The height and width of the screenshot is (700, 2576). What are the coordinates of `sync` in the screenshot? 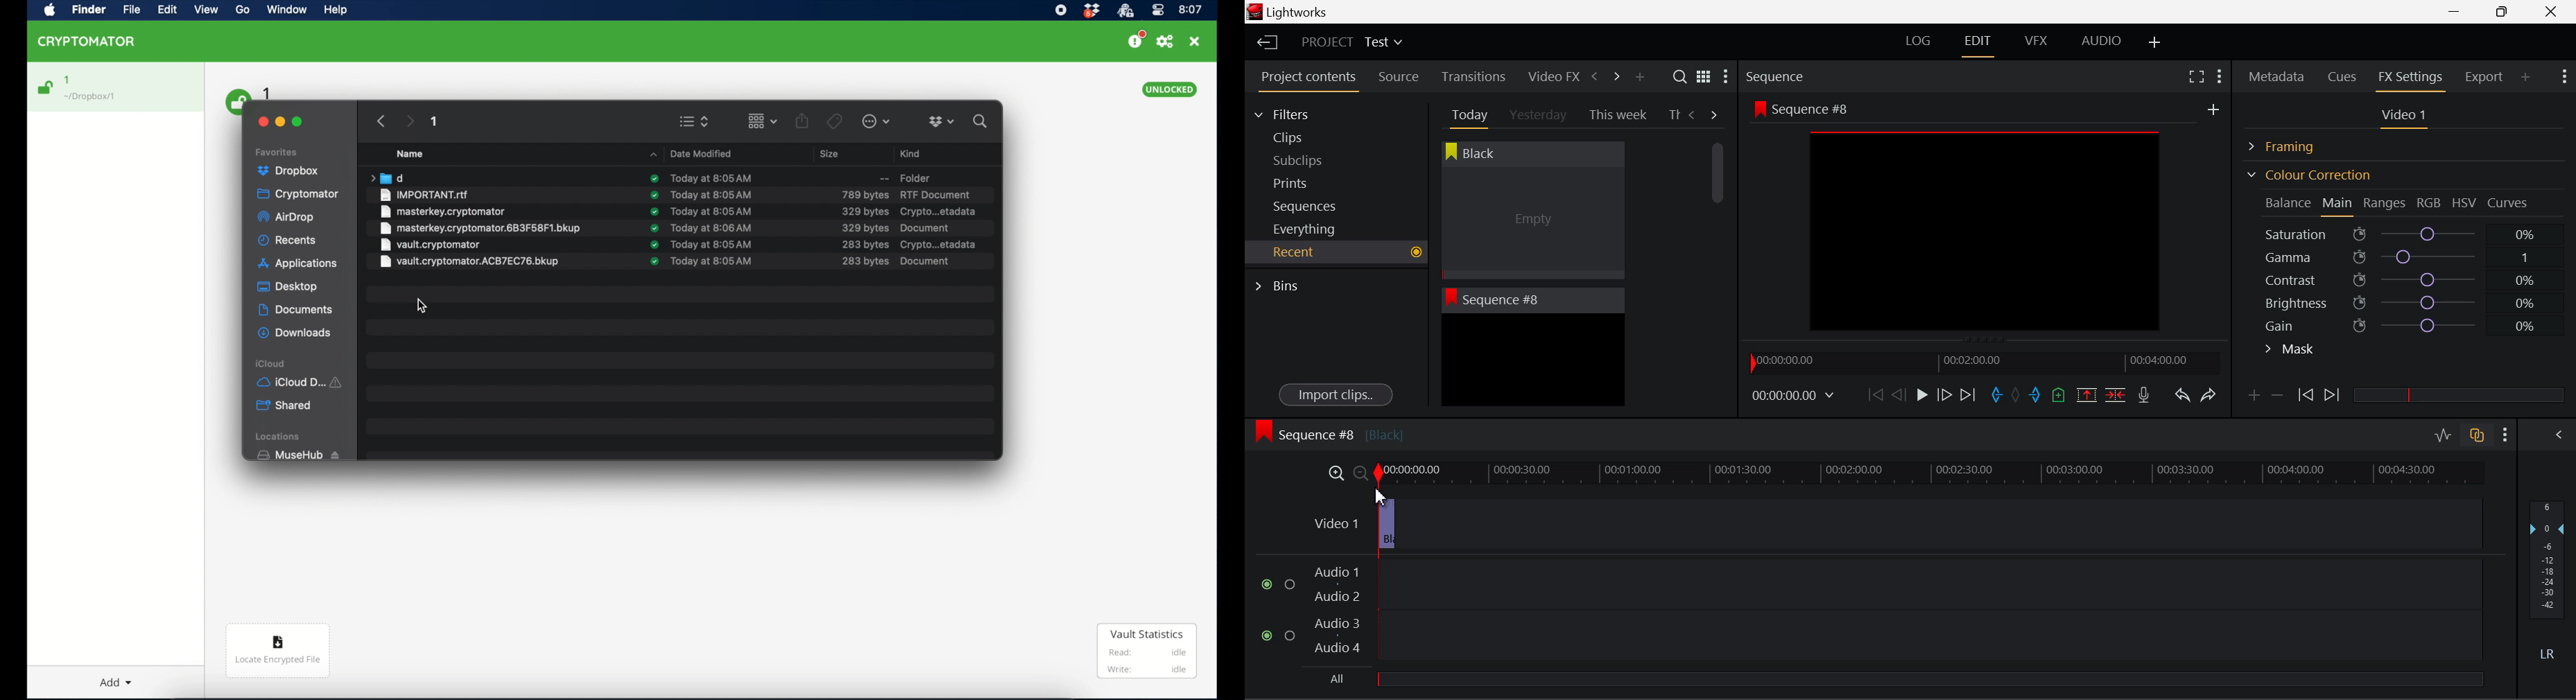 It's located at (654, 211).